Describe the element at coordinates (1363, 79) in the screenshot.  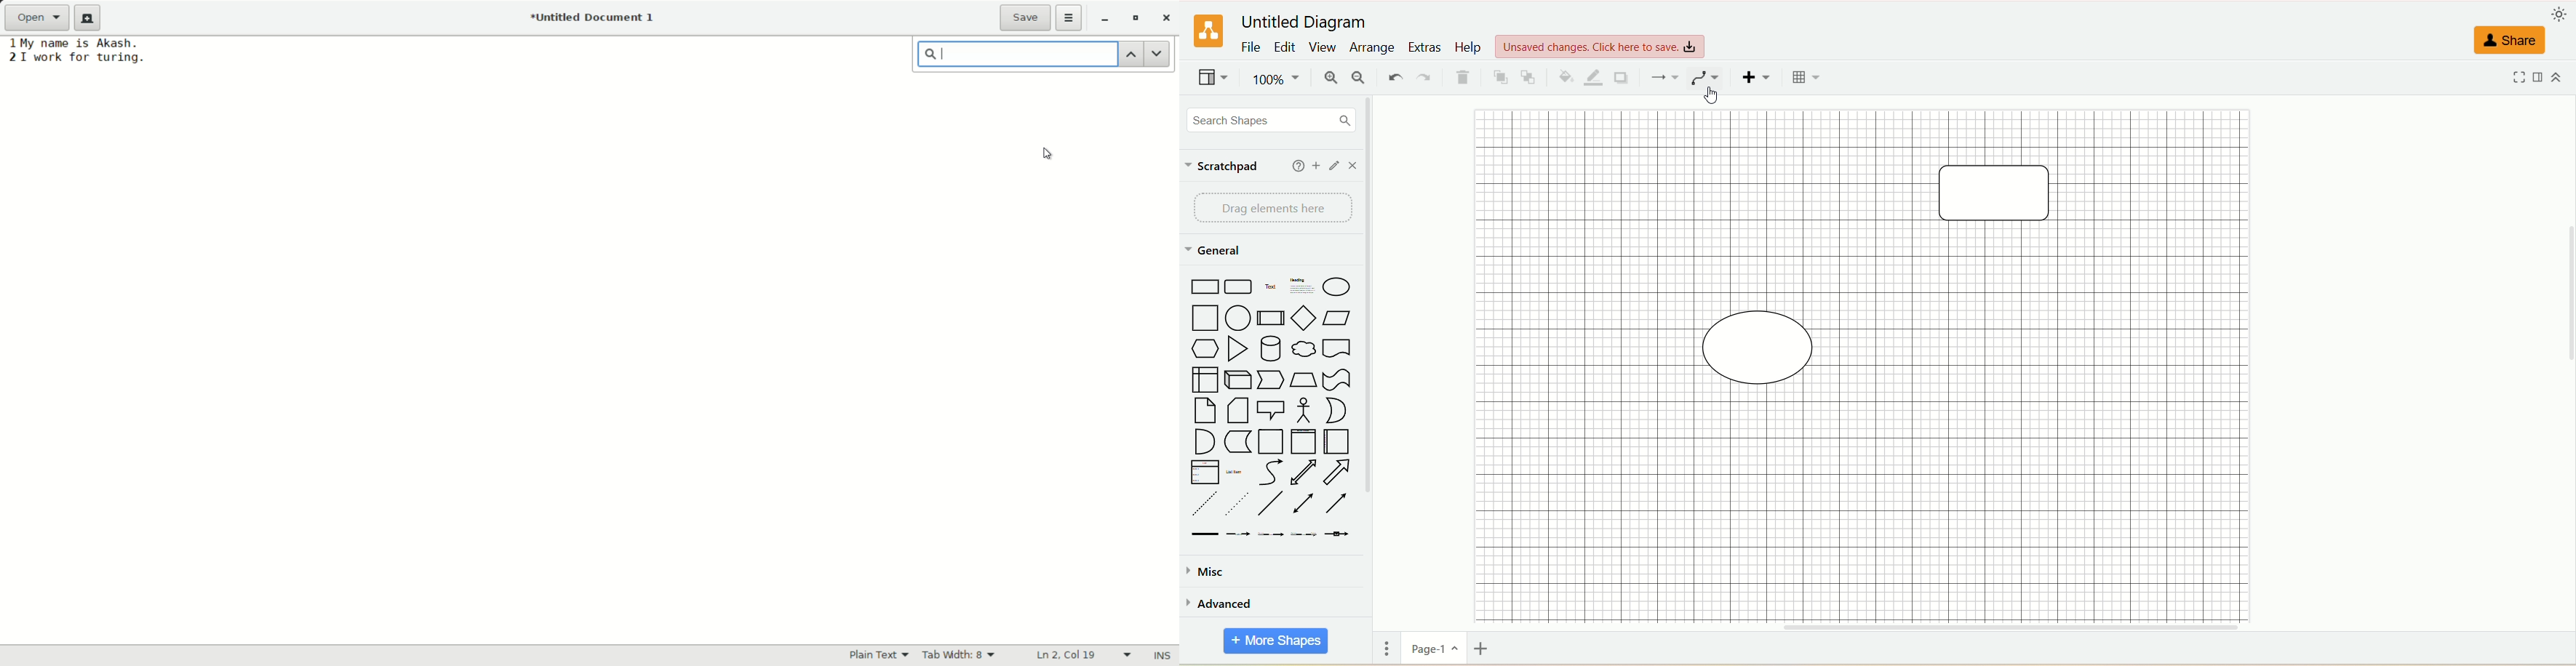
I see `zoom out` at that location.